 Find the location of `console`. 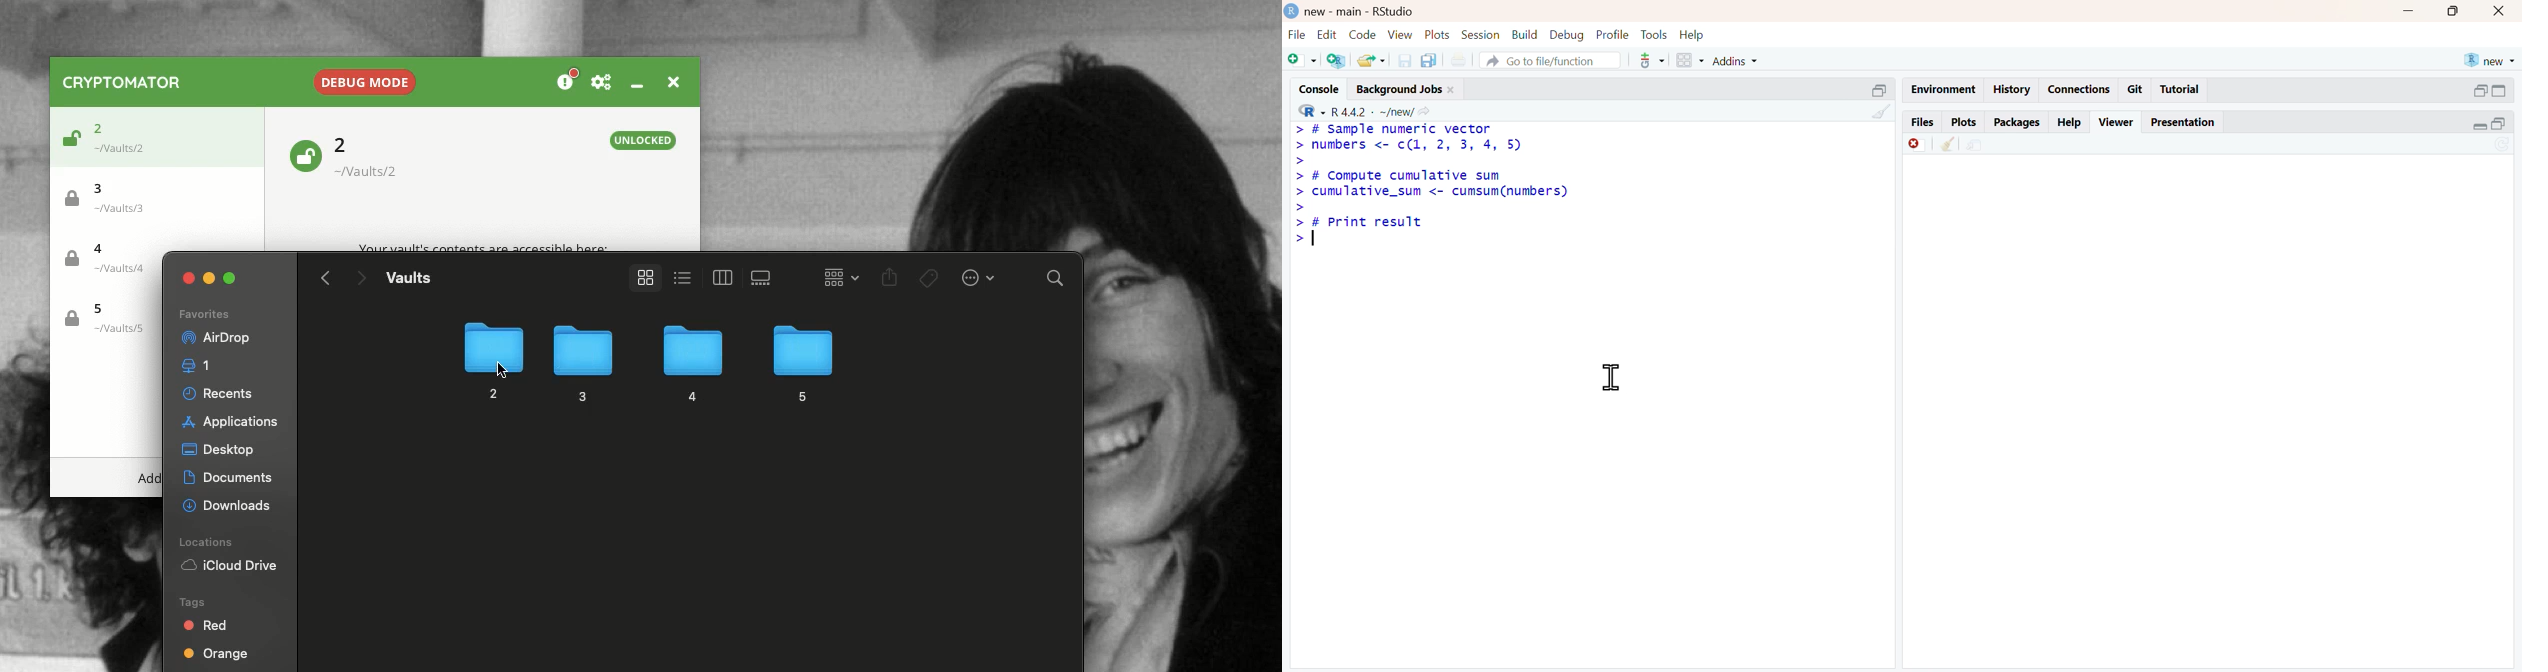

console is located at coordinates (1321, 89).